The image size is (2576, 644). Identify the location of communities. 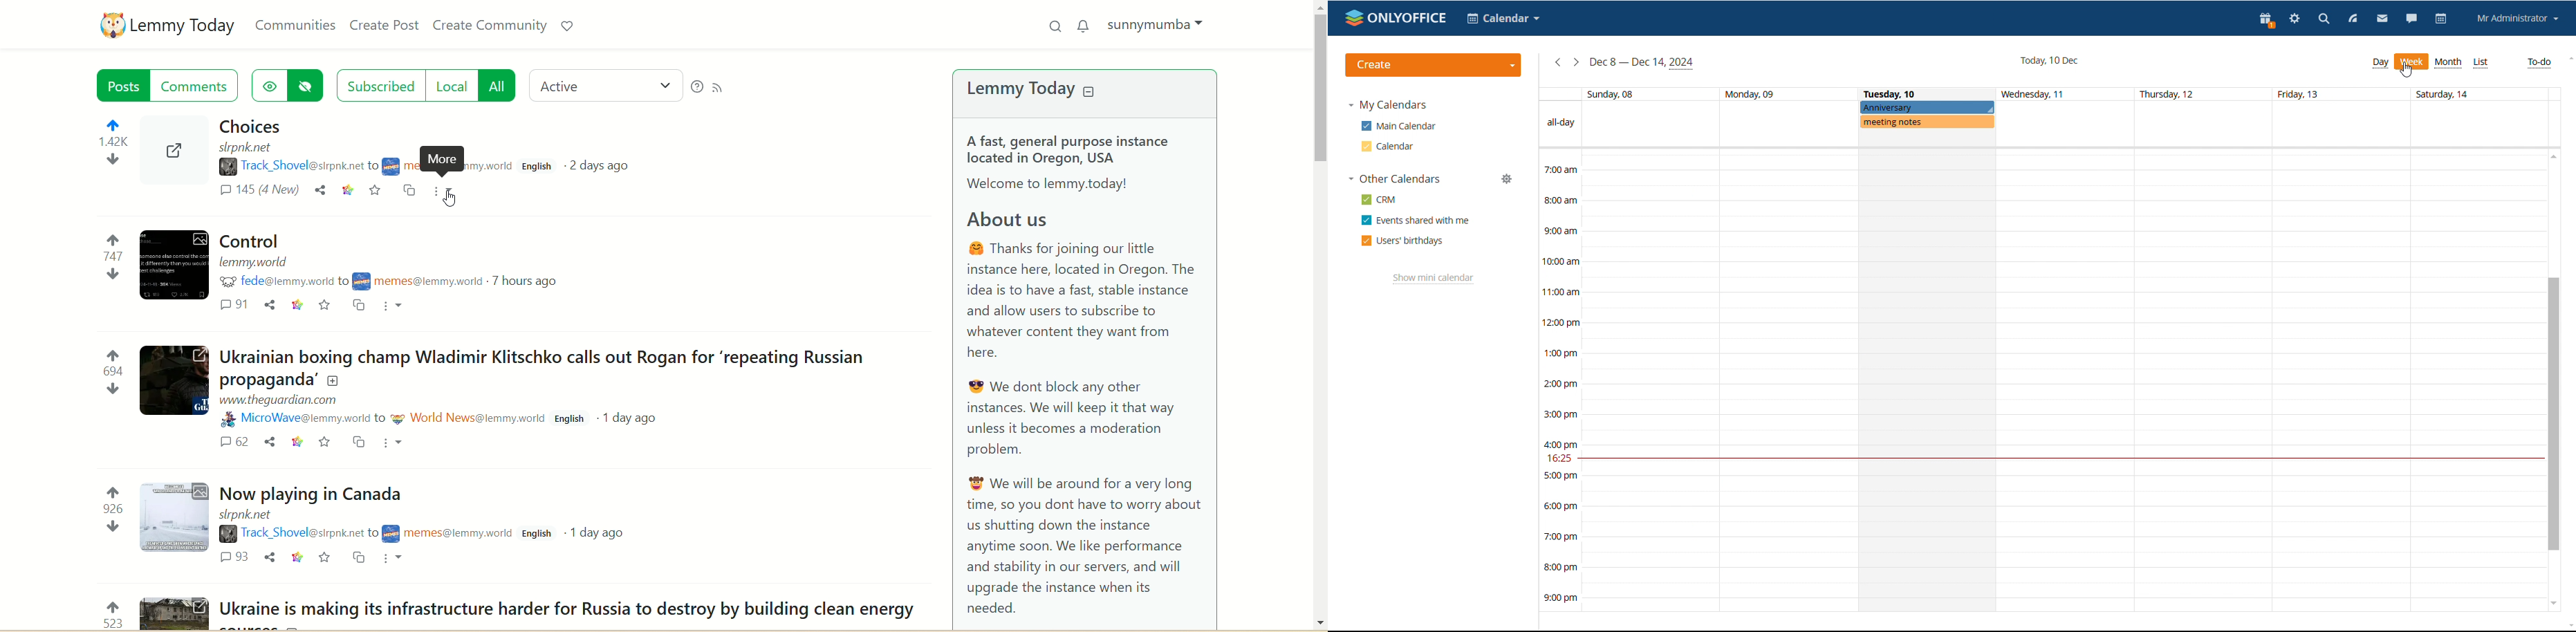
(293, 26).